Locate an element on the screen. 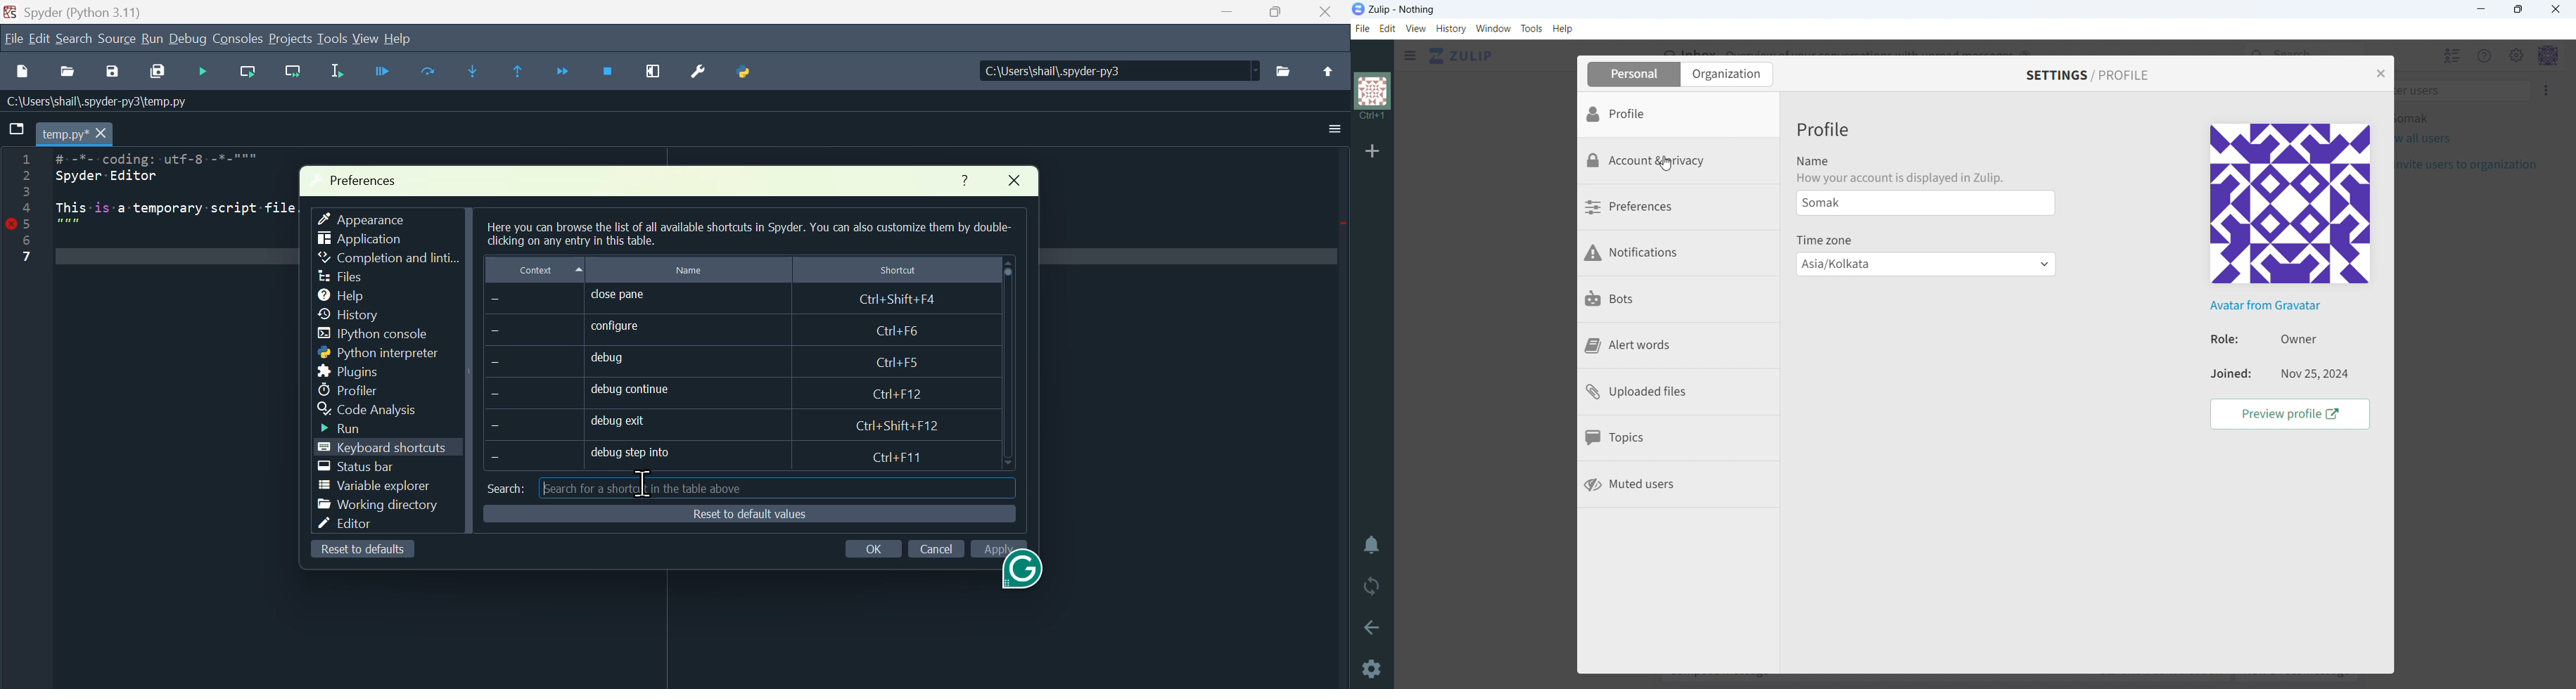 The image size is (2576, 700). Configure is located at coordinates (724, 329).